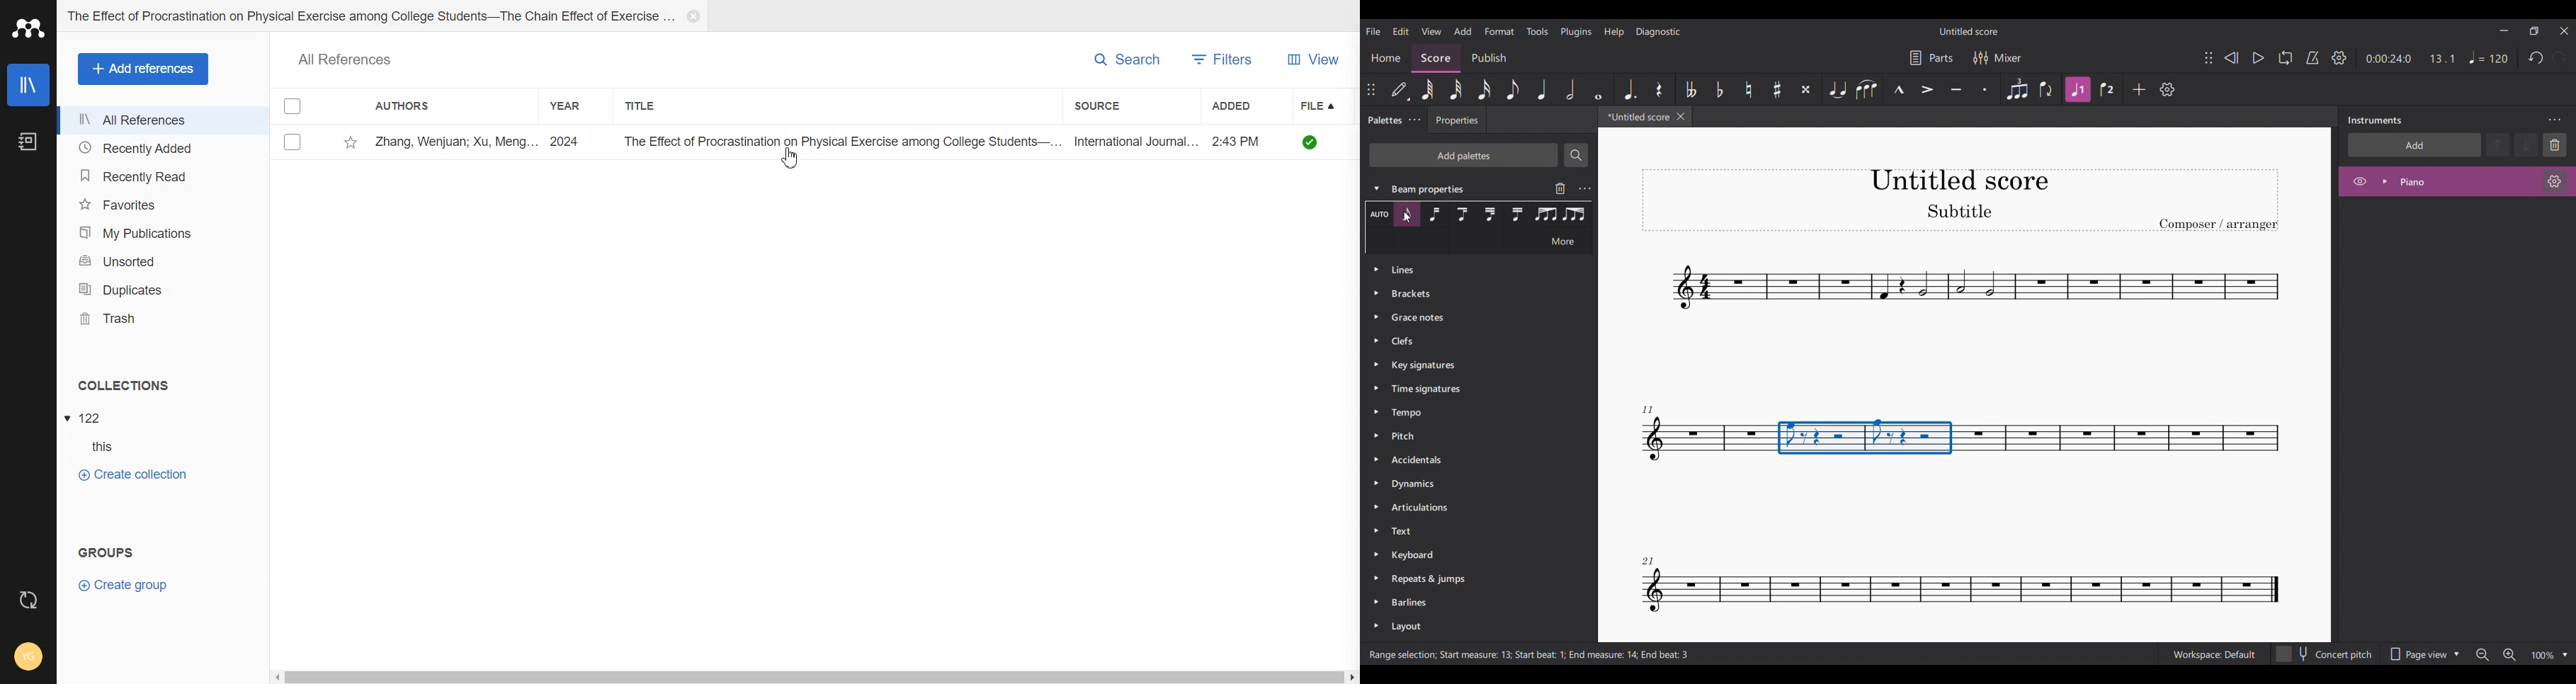 This screenshot has width=2576, height=700. I want to click on Zoom options, so click(2565, 655).